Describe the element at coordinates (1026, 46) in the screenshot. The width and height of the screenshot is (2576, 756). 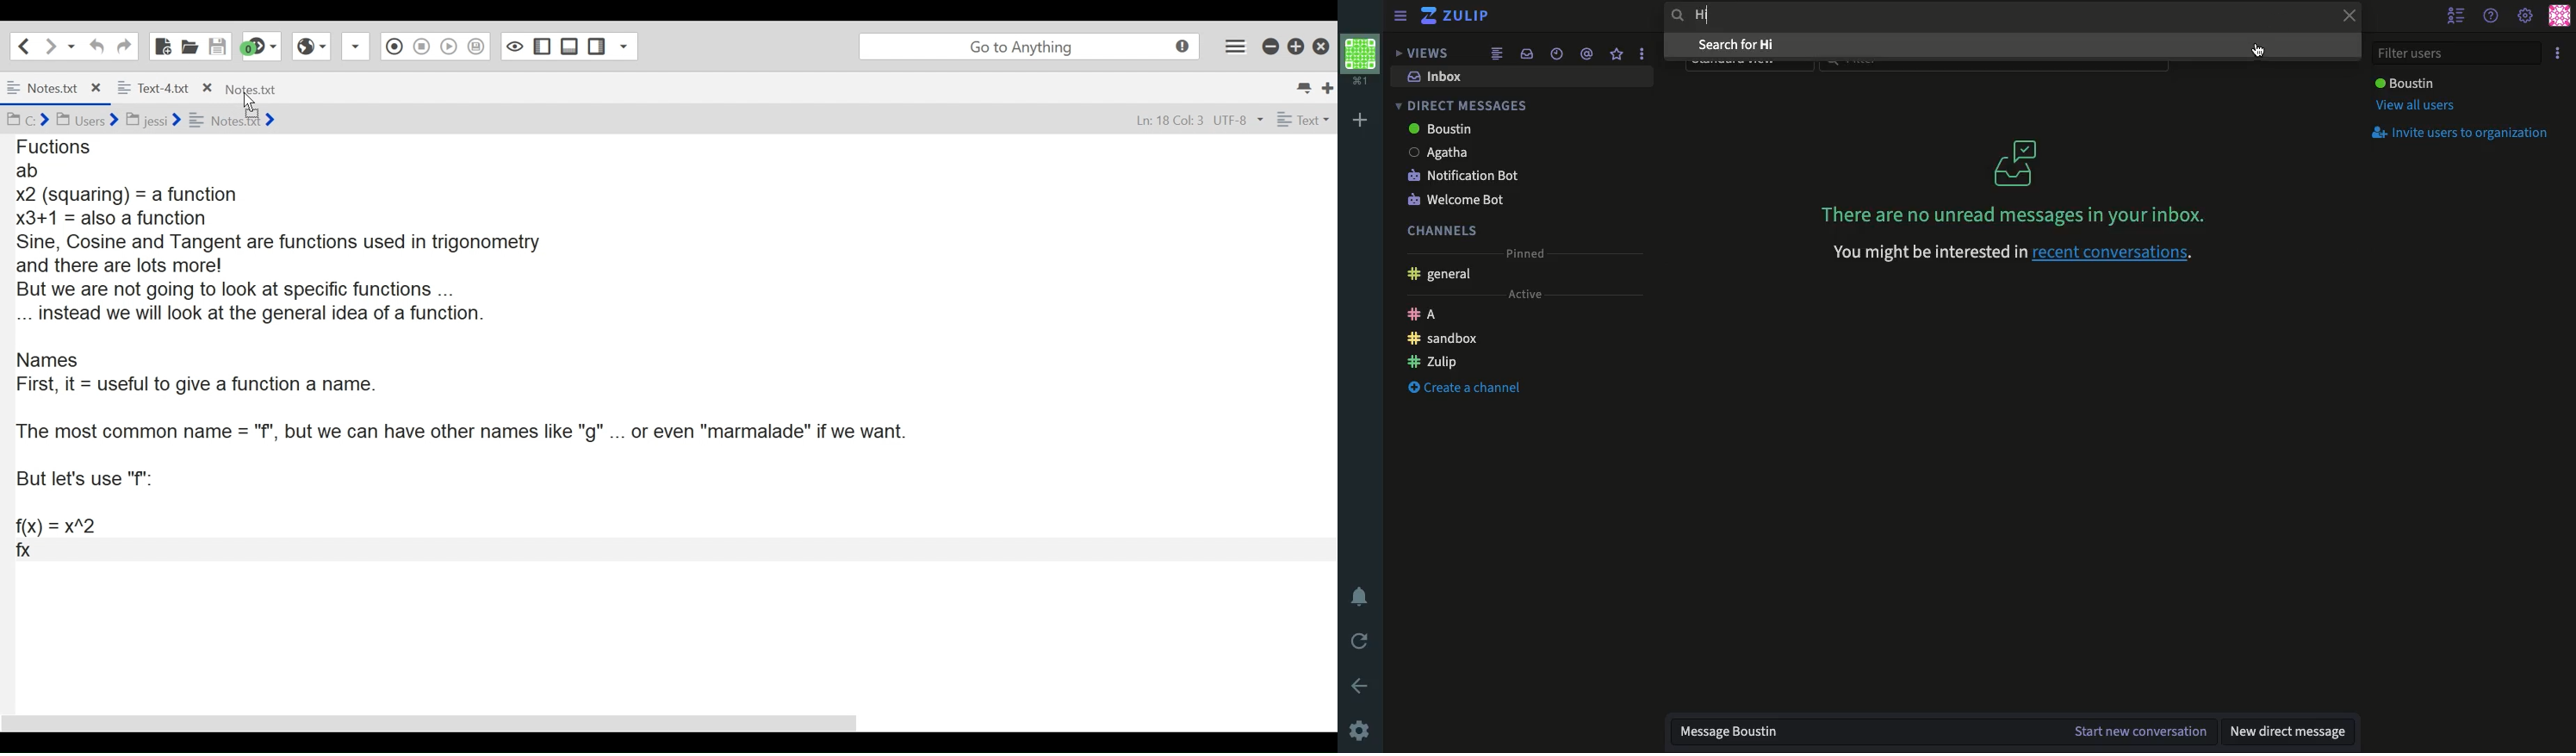
I see `go to anything` at that location.